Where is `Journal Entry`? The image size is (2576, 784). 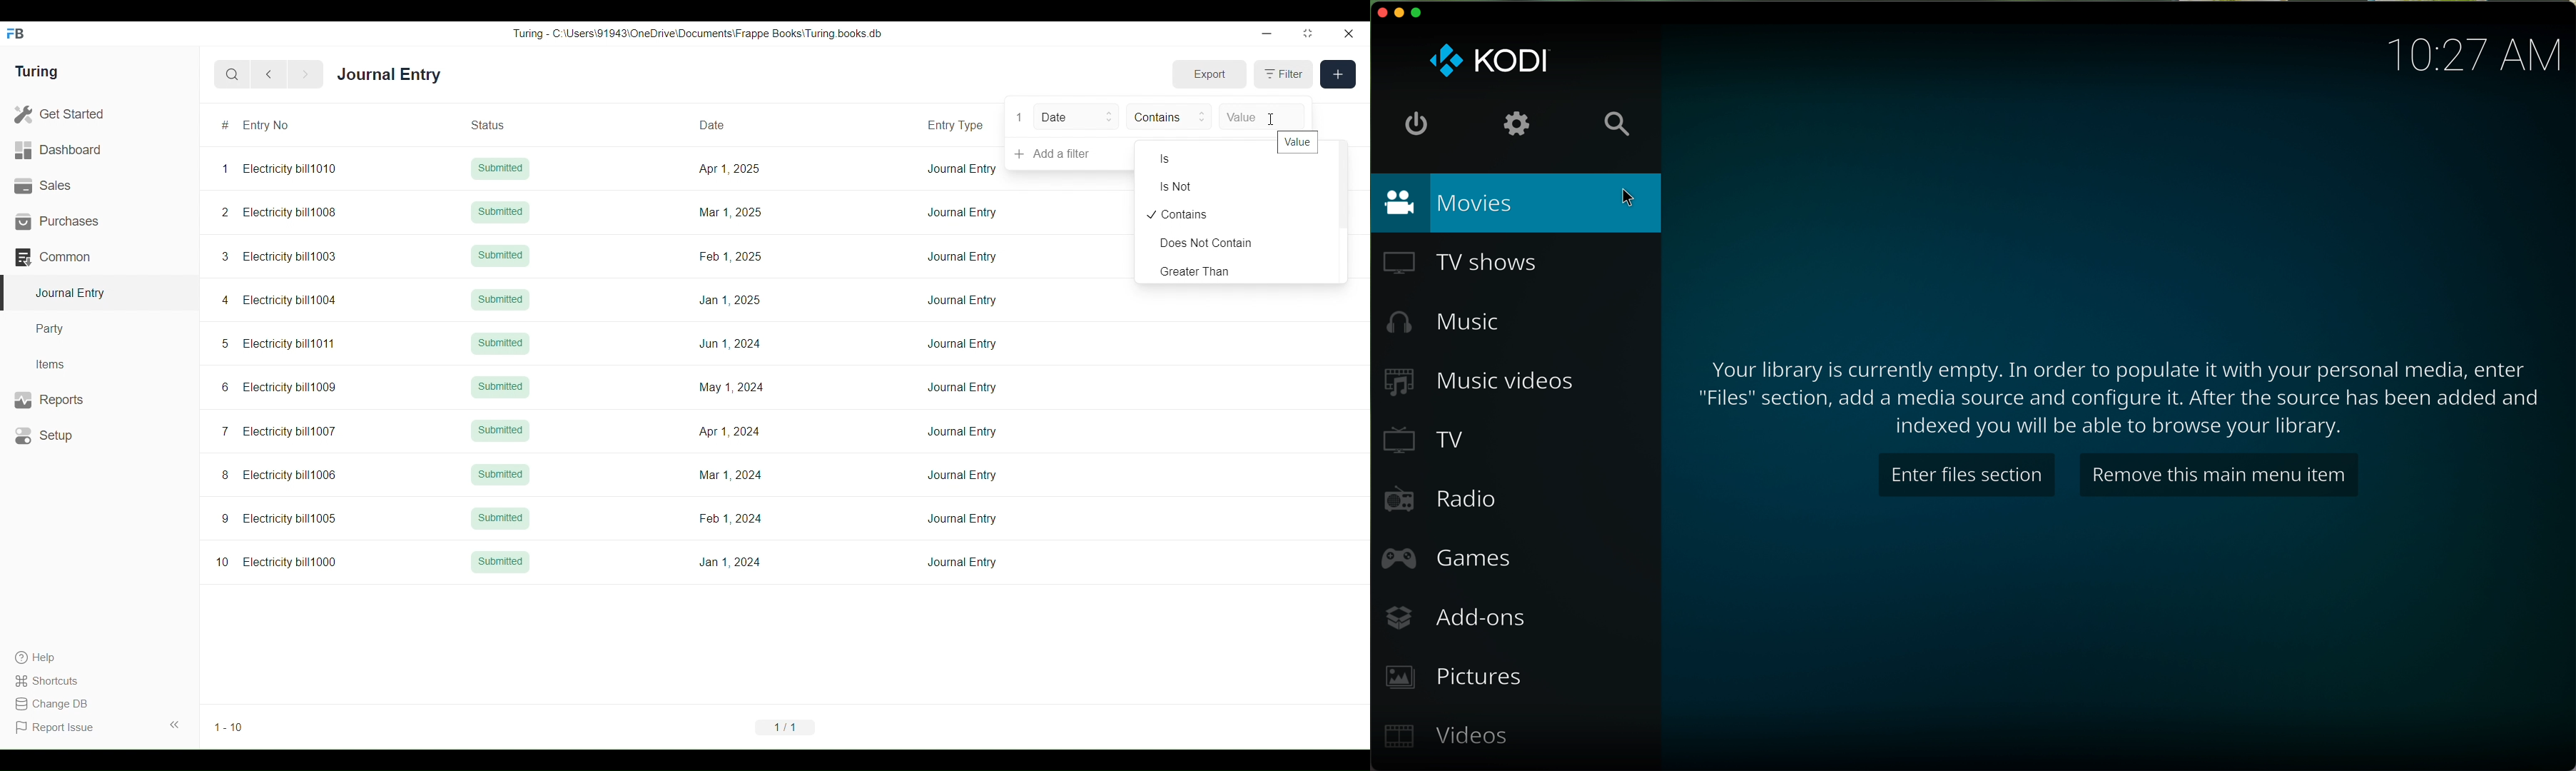
Journal Entry is located at coordinates (389, 74).